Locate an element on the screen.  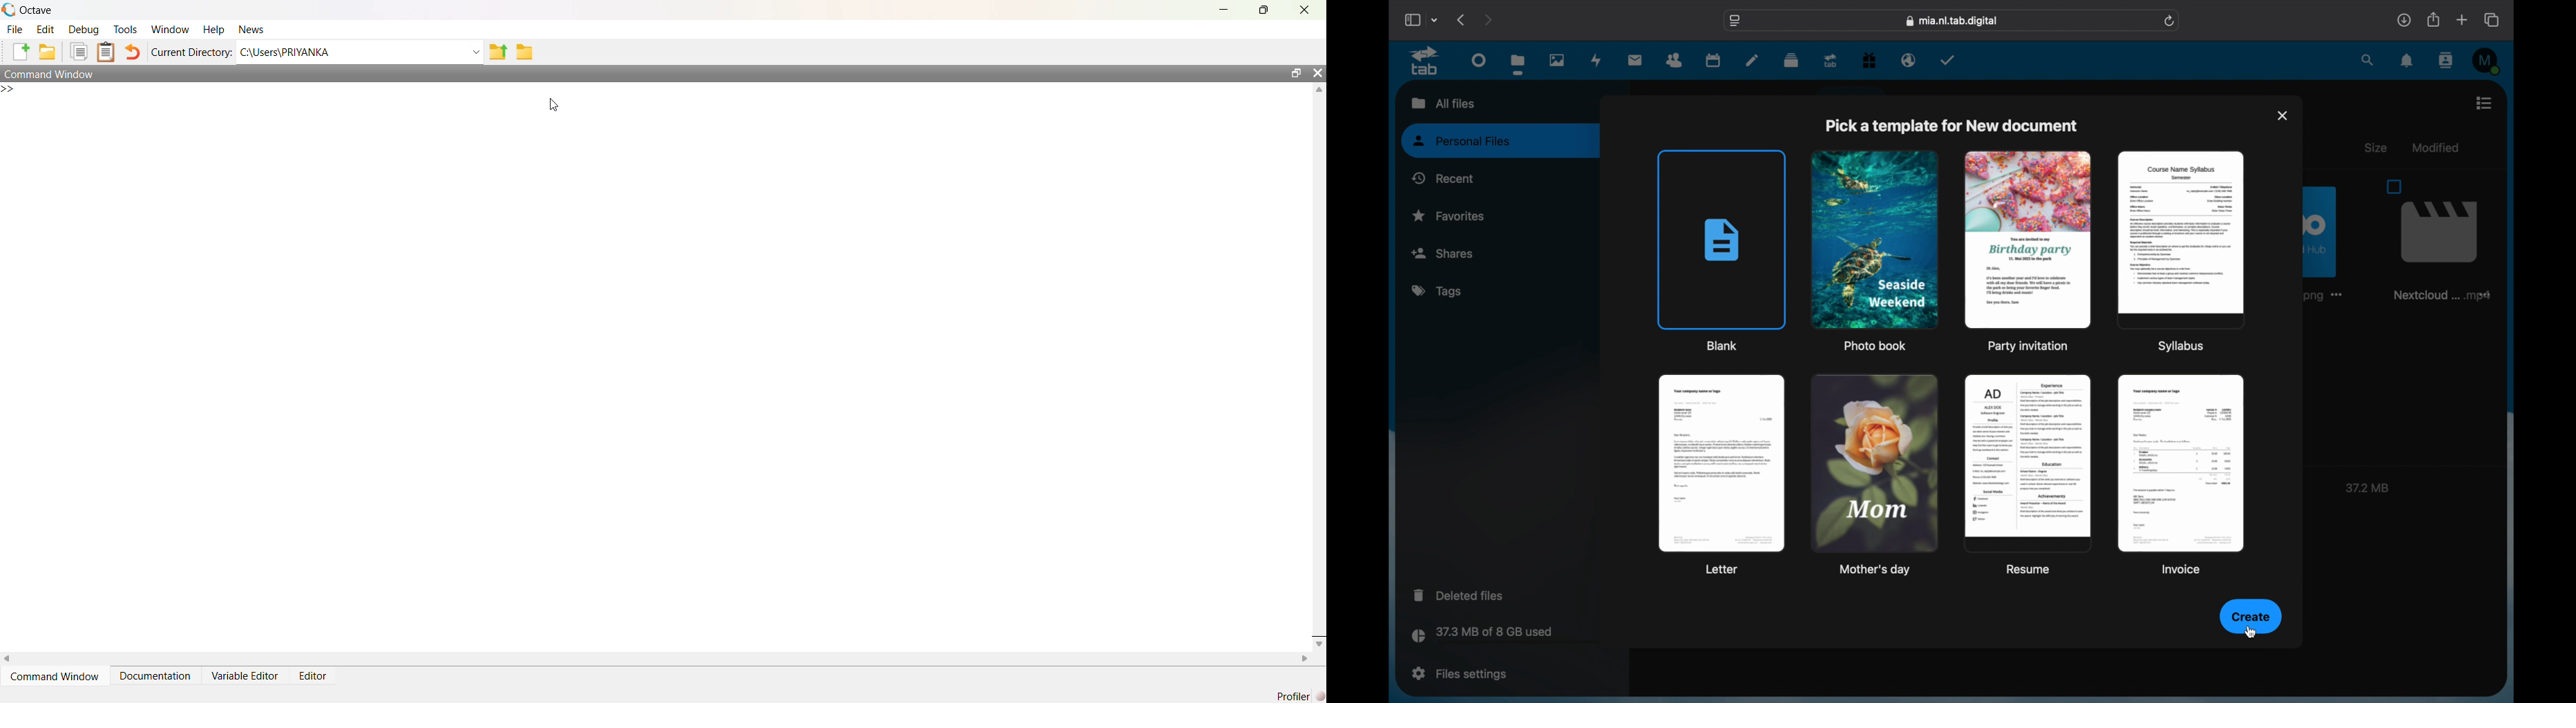
mother's day is located at coordinates (1875, 474).